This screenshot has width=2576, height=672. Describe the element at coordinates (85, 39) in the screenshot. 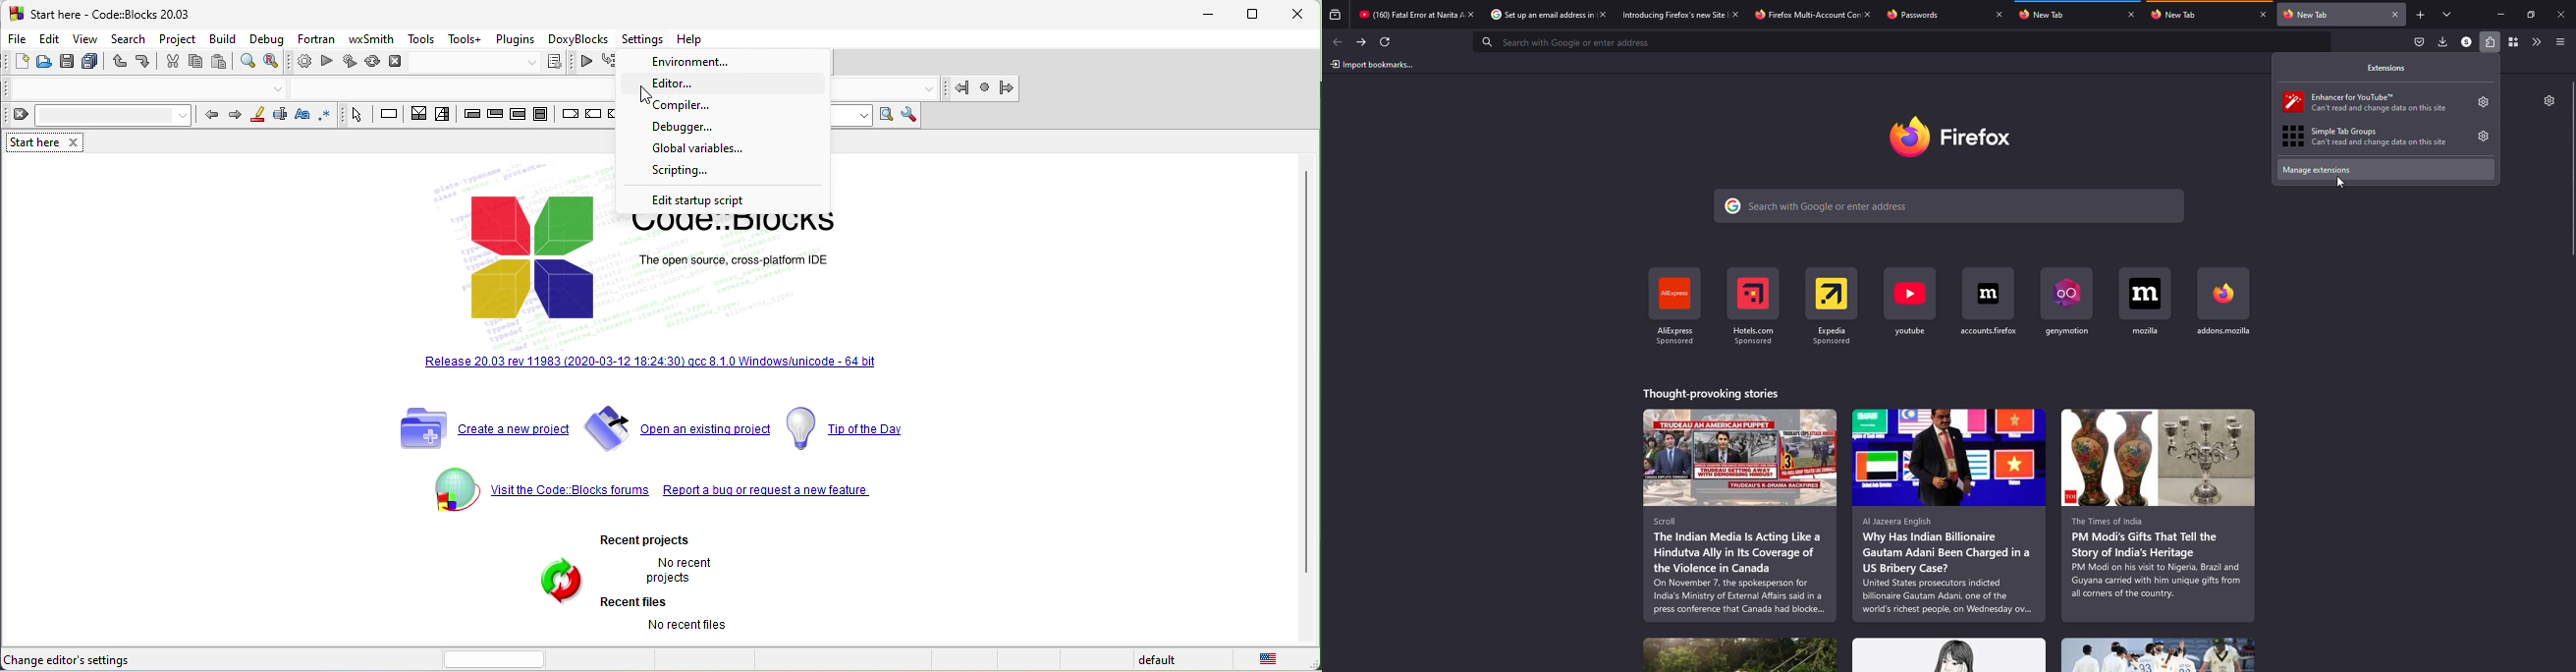

I see `view` at that location.